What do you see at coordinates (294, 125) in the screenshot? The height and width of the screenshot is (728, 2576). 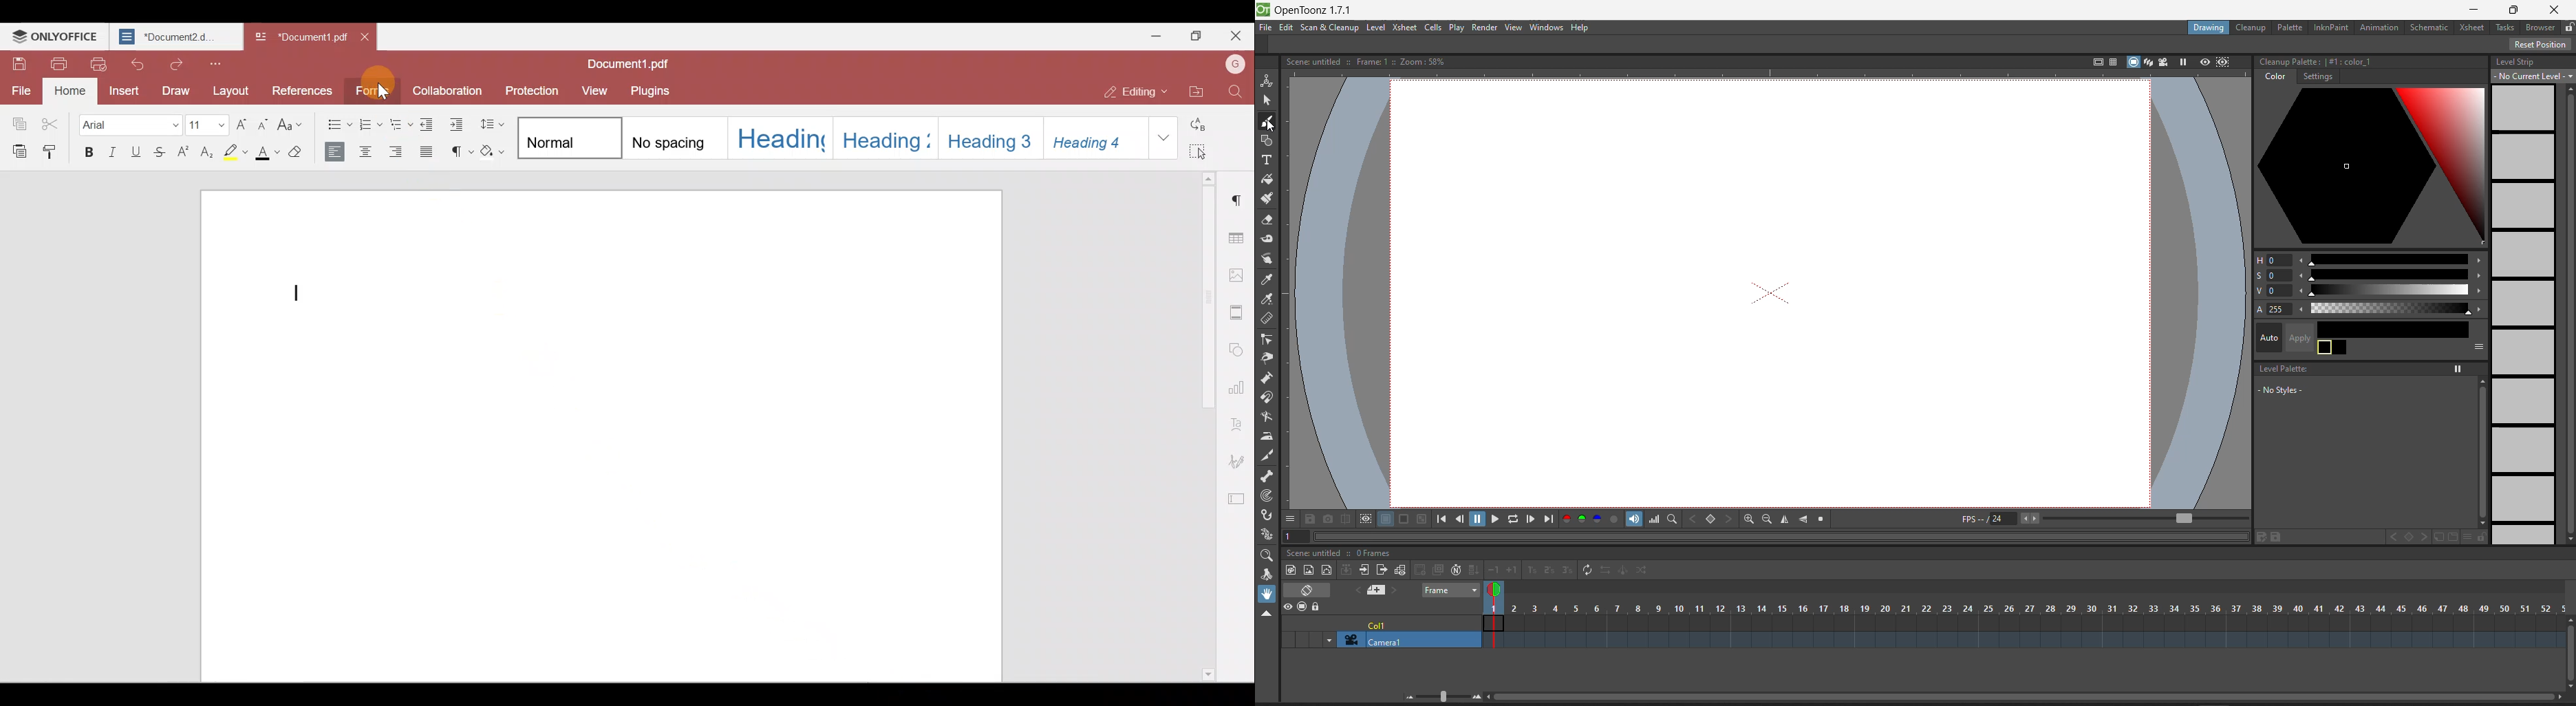 I see `Change case` at bounding box center [294, 125].